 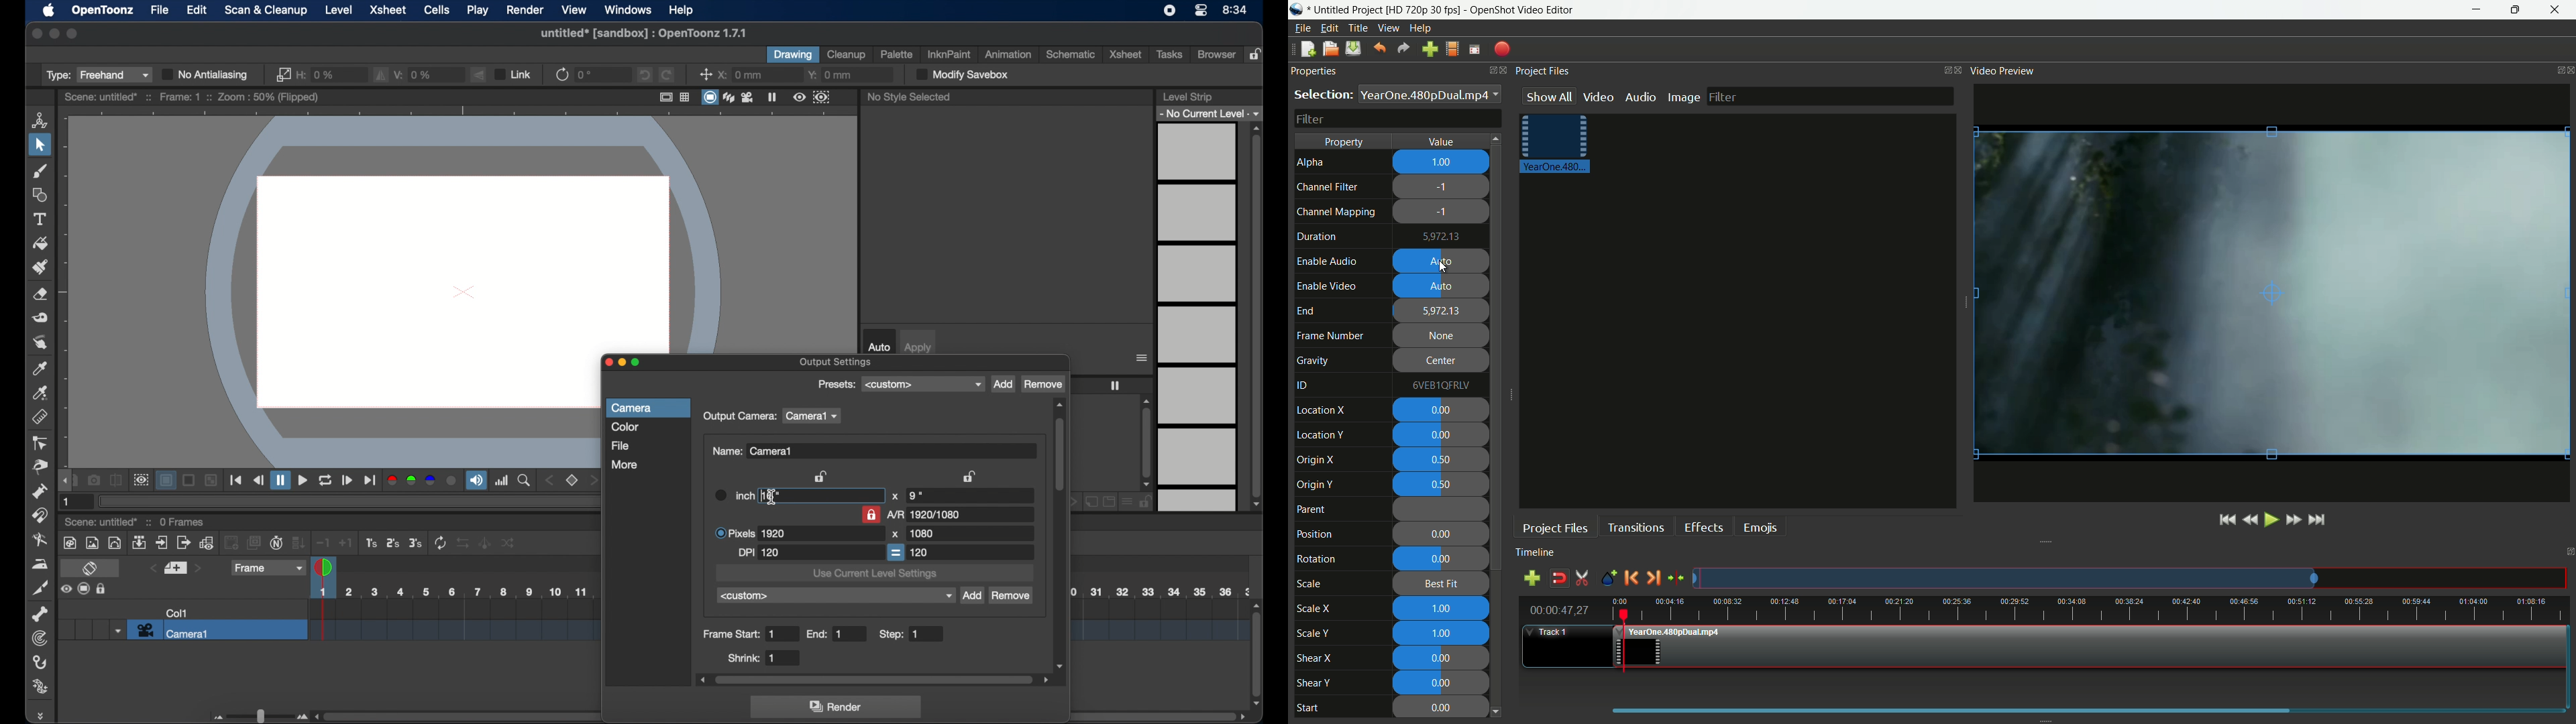 What do you see at coordinates (1092, 503) in the screenshot?
I see `` at bounding box center [1092, 503].